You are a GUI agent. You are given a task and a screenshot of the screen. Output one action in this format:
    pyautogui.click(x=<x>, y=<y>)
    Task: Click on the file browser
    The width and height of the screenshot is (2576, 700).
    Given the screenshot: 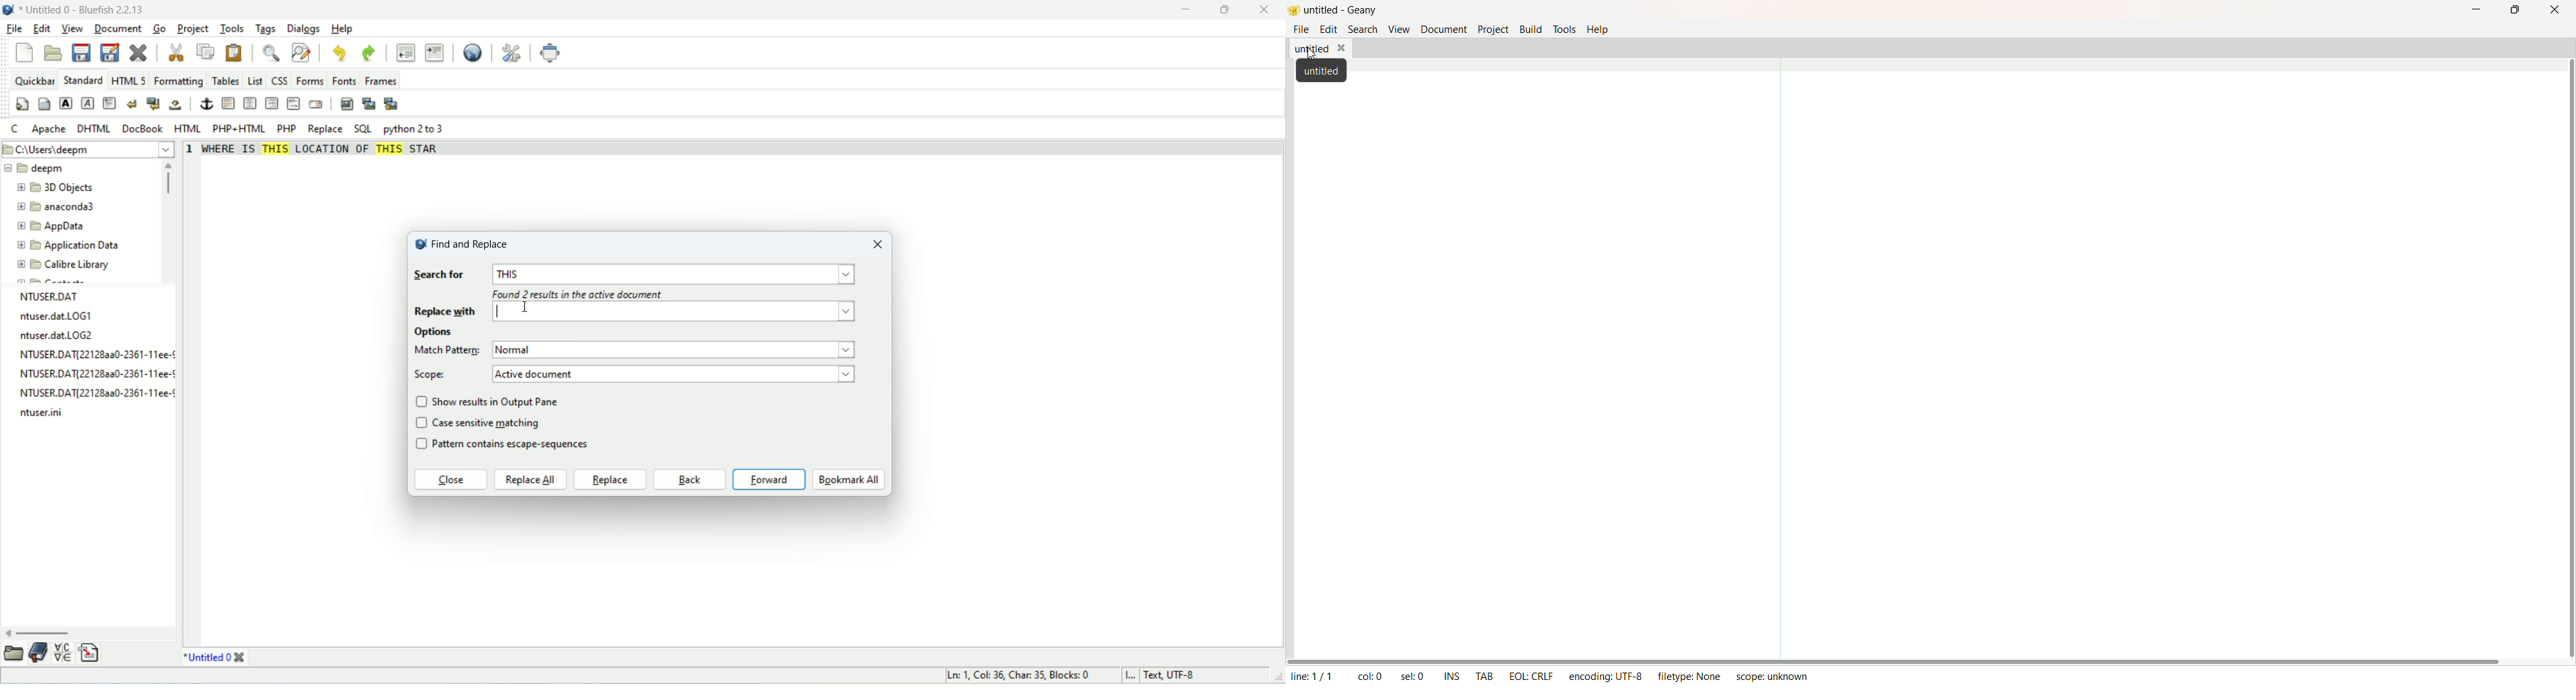 What is the action you would take?
    pyautogui.click(x=15, y=653)
    